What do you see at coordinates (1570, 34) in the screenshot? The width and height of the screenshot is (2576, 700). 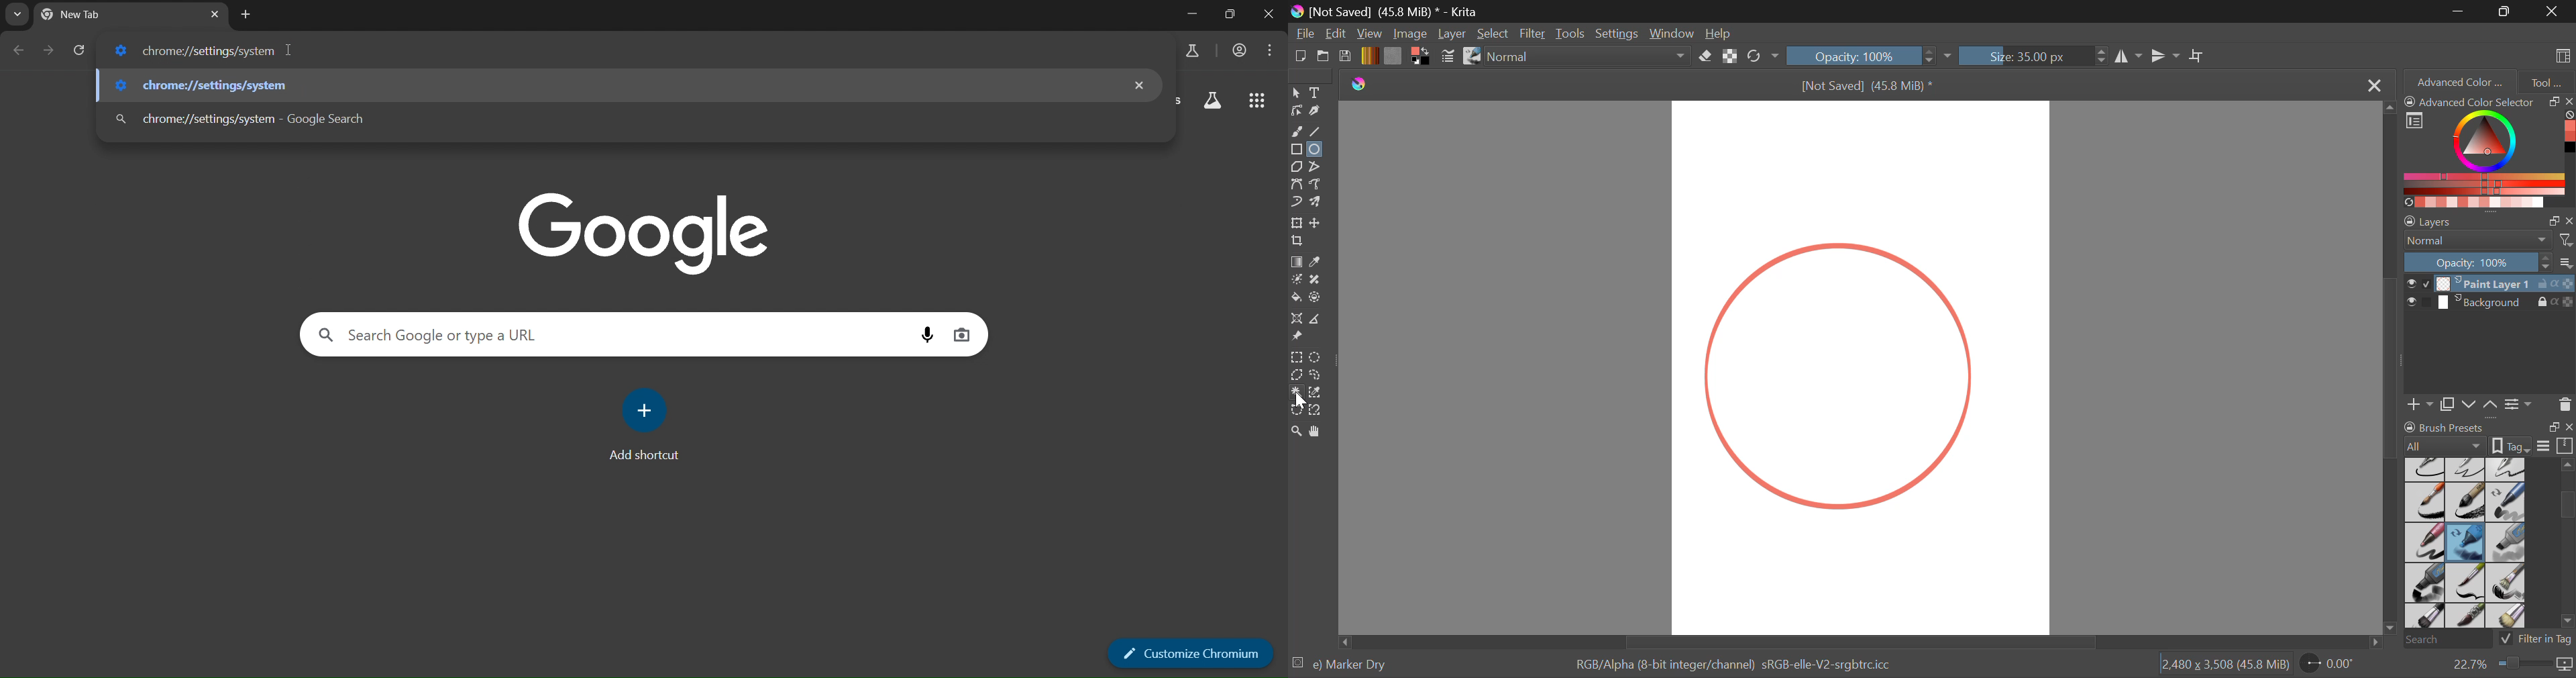 I see `Tools` at bounding box center [1570, 34].